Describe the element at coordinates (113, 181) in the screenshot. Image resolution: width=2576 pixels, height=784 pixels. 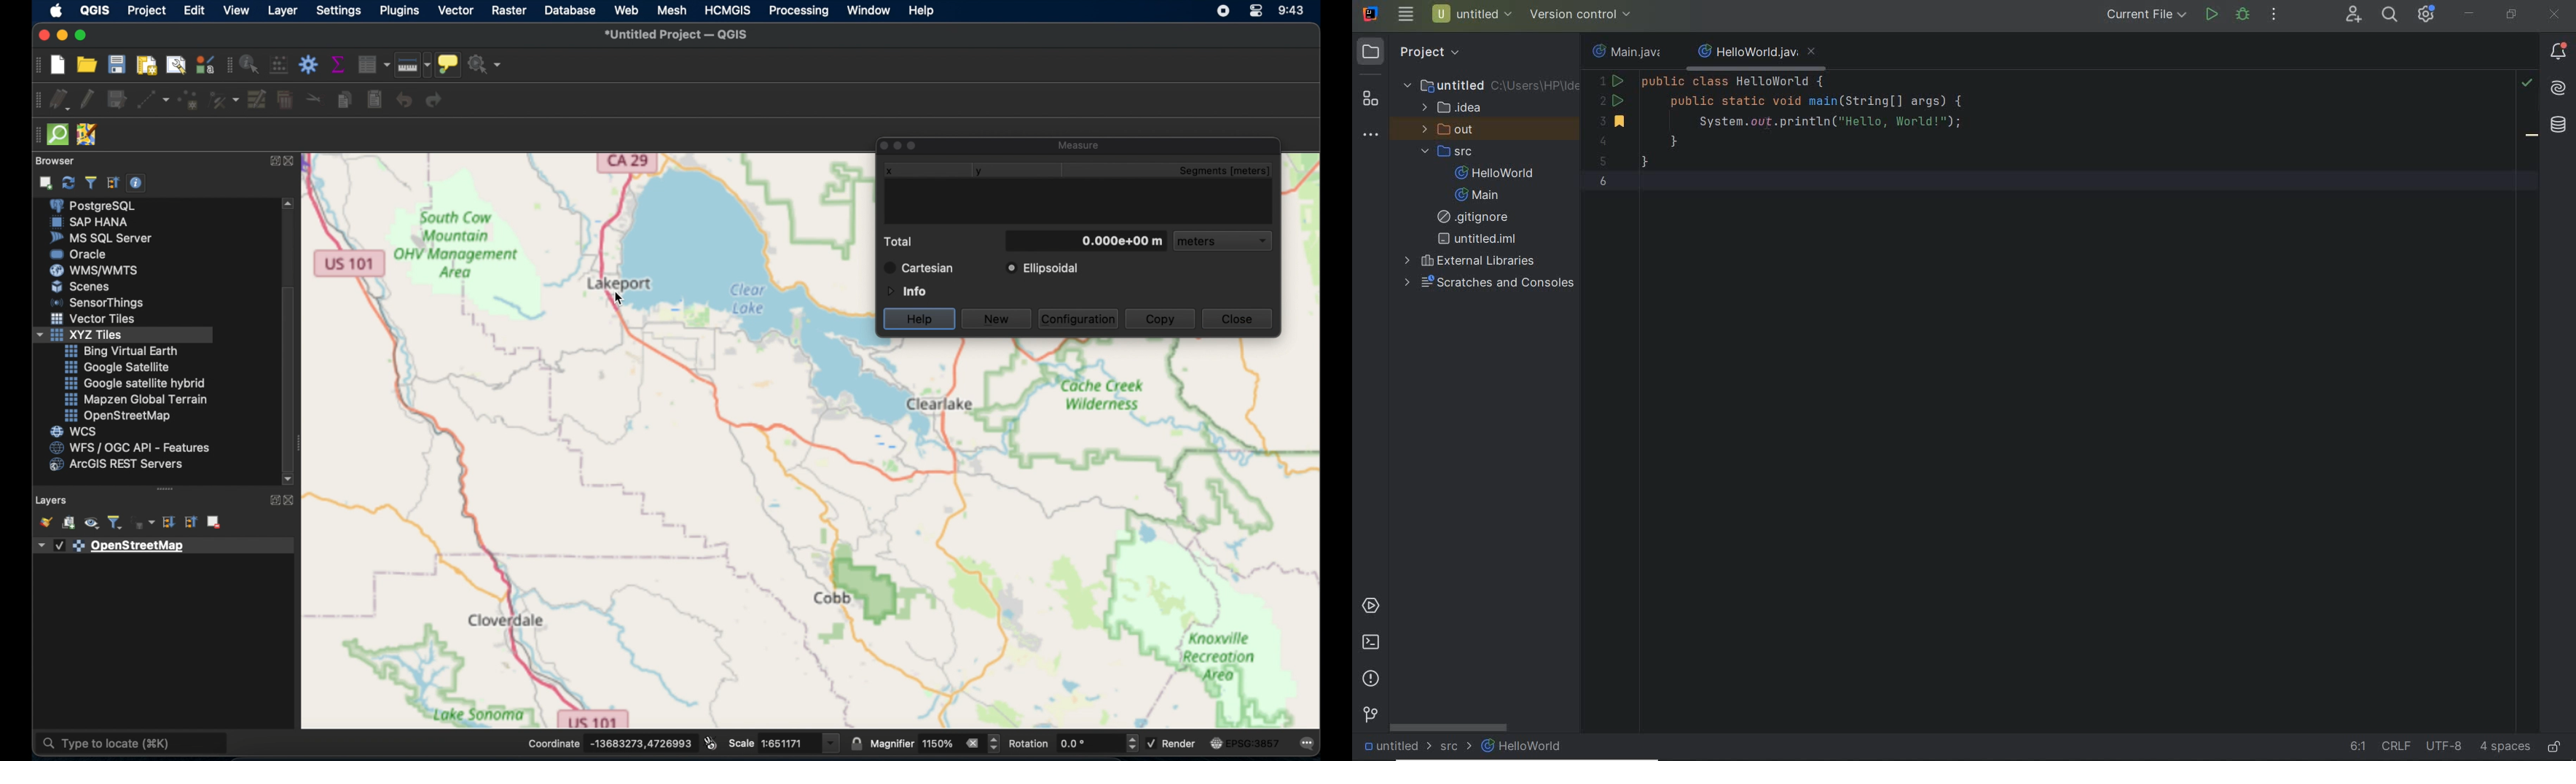
I see `collapse all` at that location.